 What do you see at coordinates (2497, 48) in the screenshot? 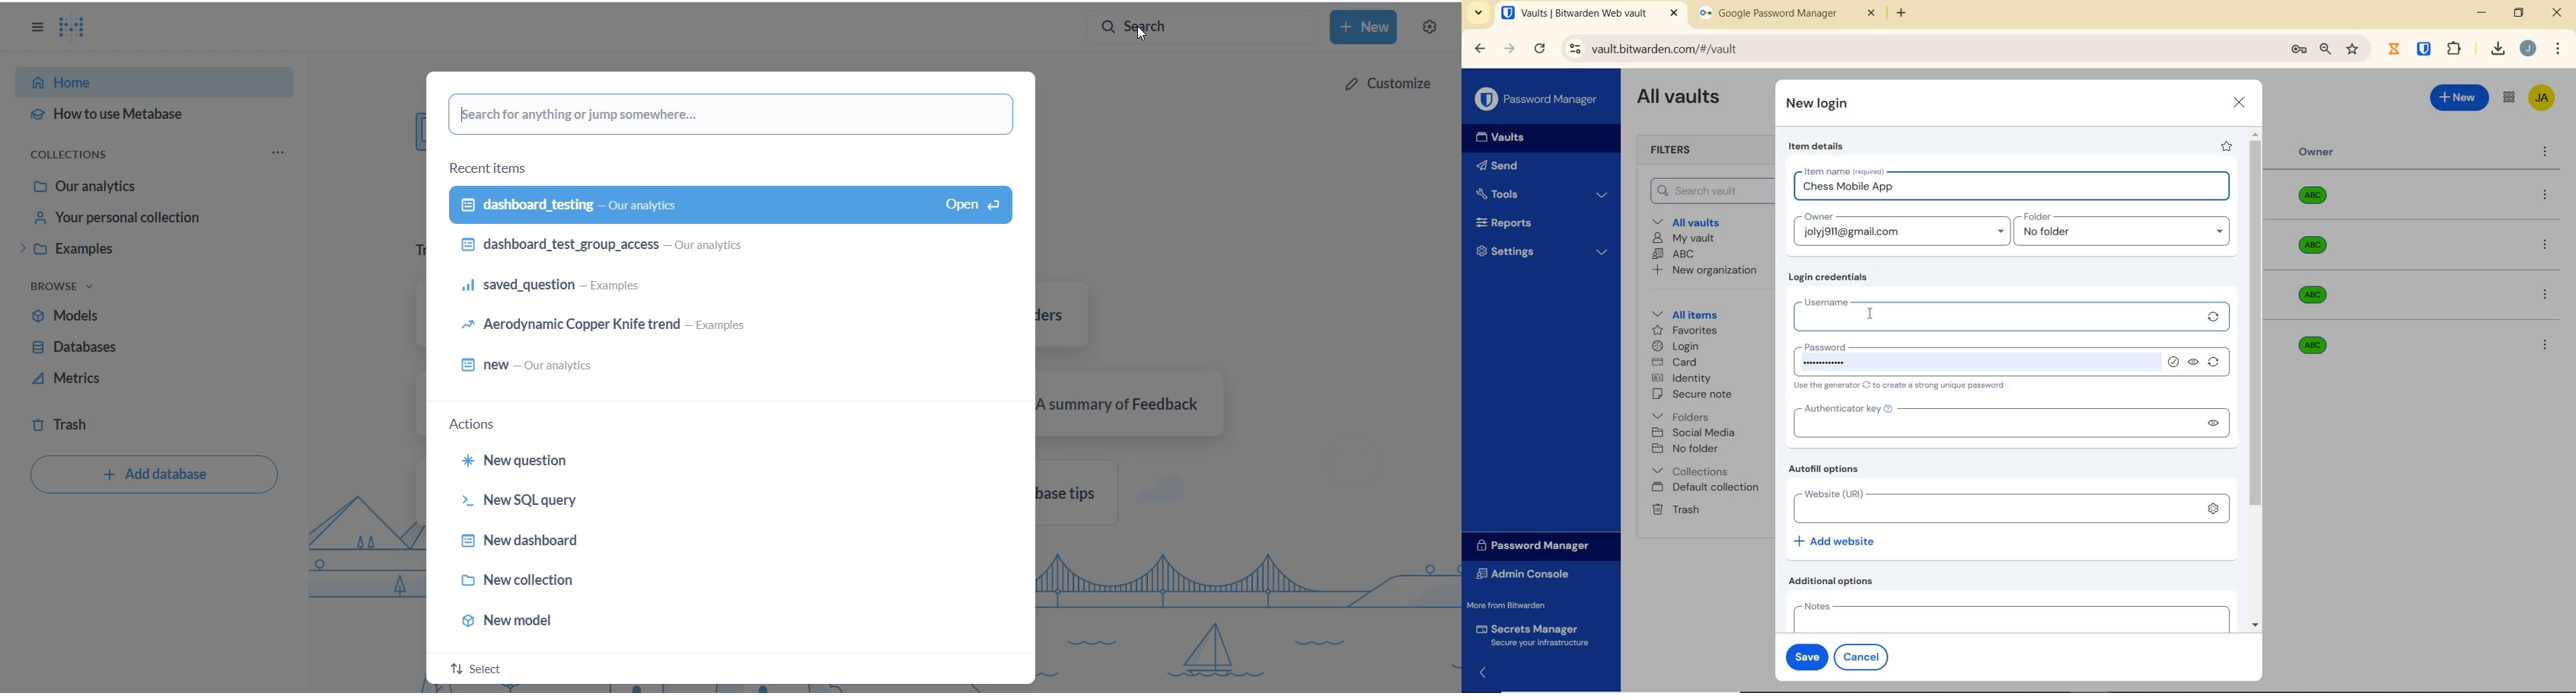
I see `download` at bounding box center [2497, 48].